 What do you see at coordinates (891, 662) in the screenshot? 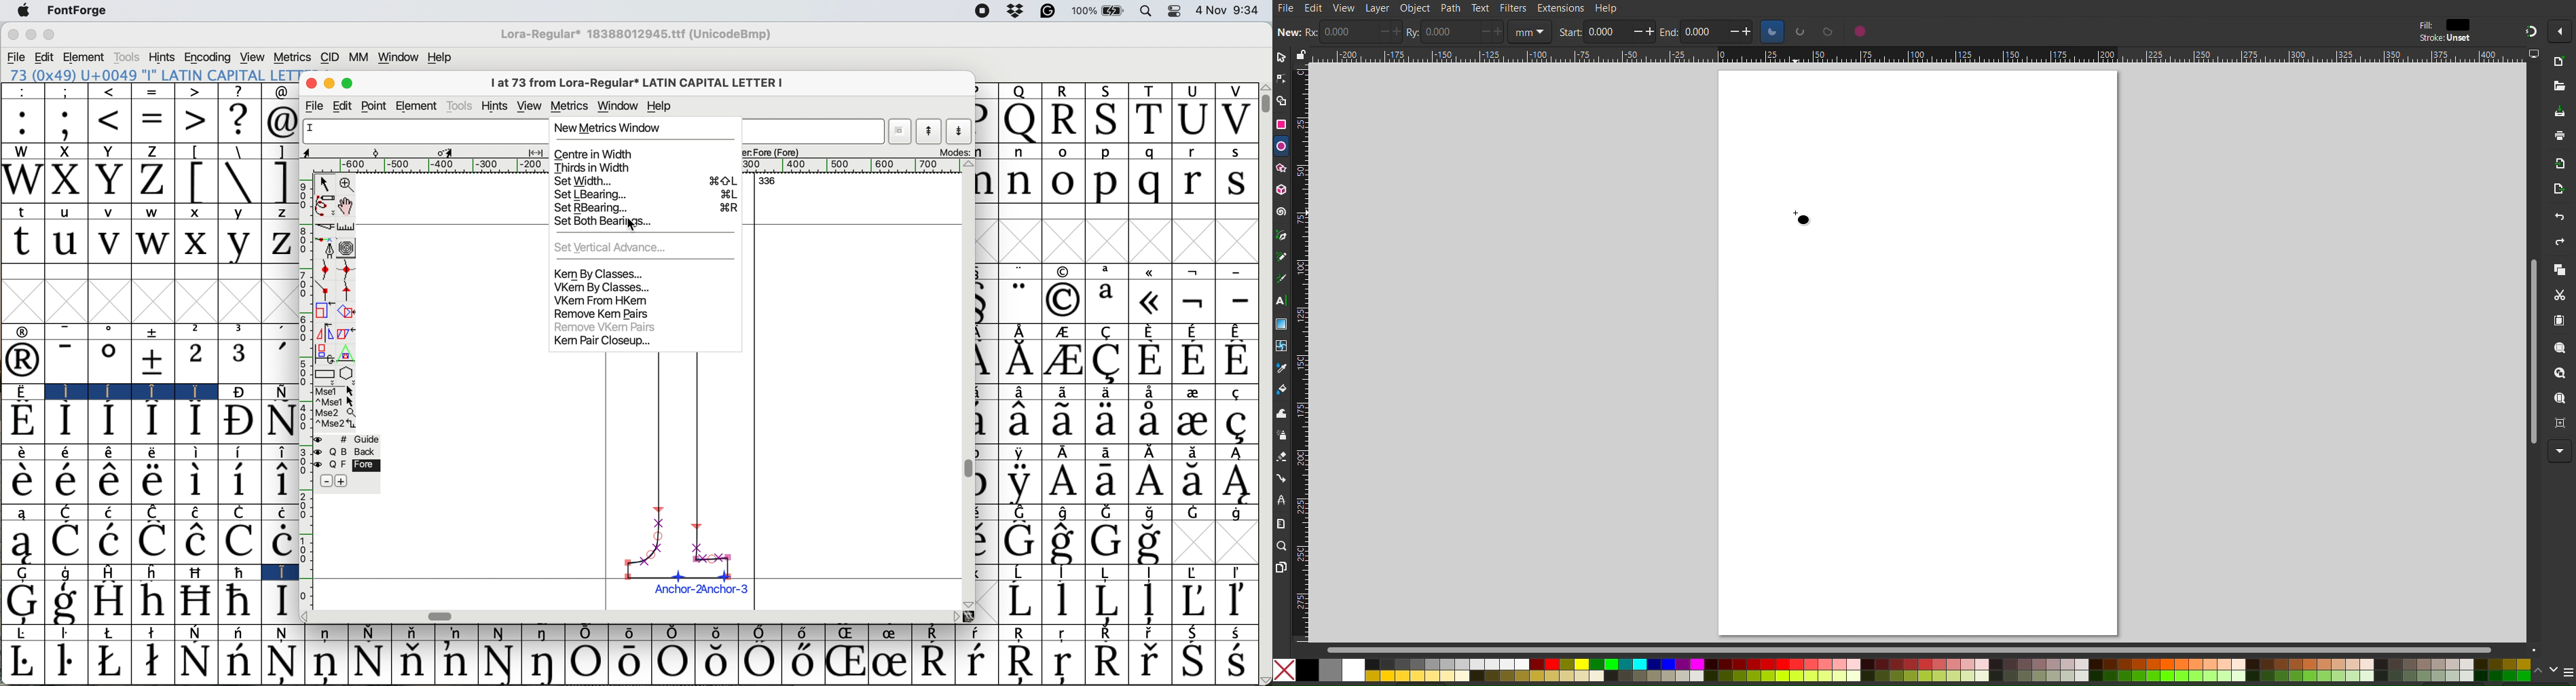
I see `Symbol` at bounding box center [891, 662].